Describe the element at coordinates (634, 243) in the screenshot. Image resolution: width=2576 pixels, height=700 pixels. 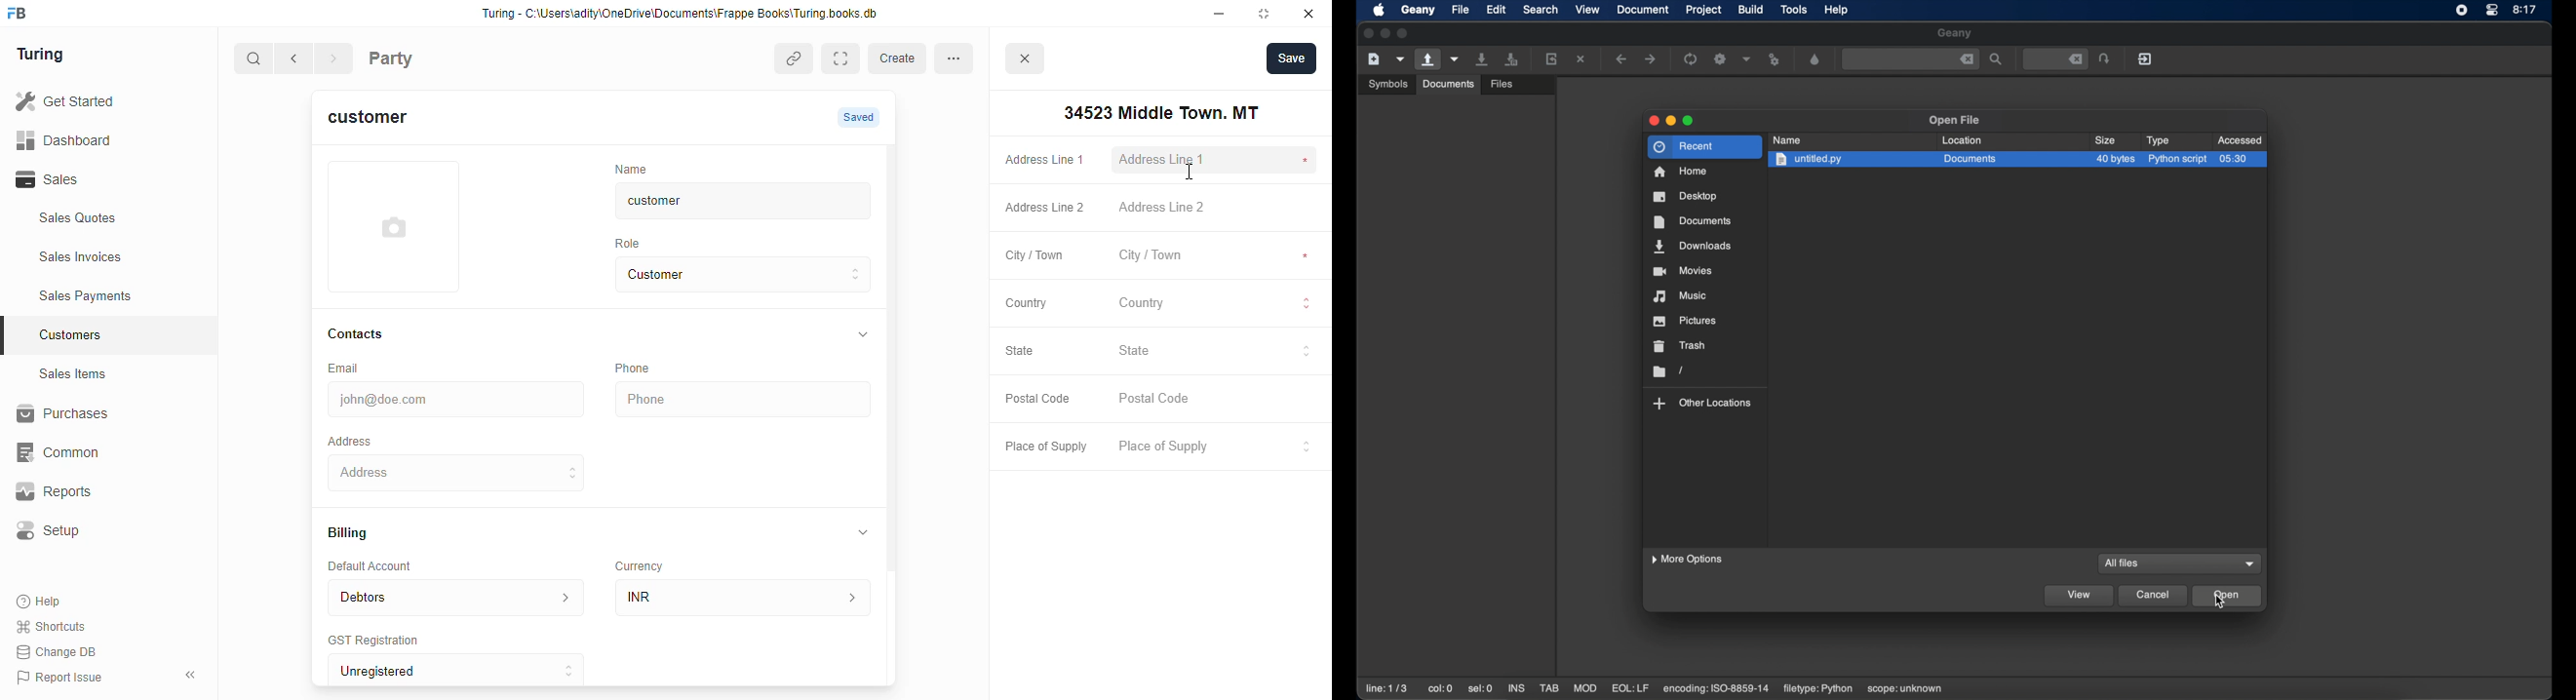
I see `Role` at that location.